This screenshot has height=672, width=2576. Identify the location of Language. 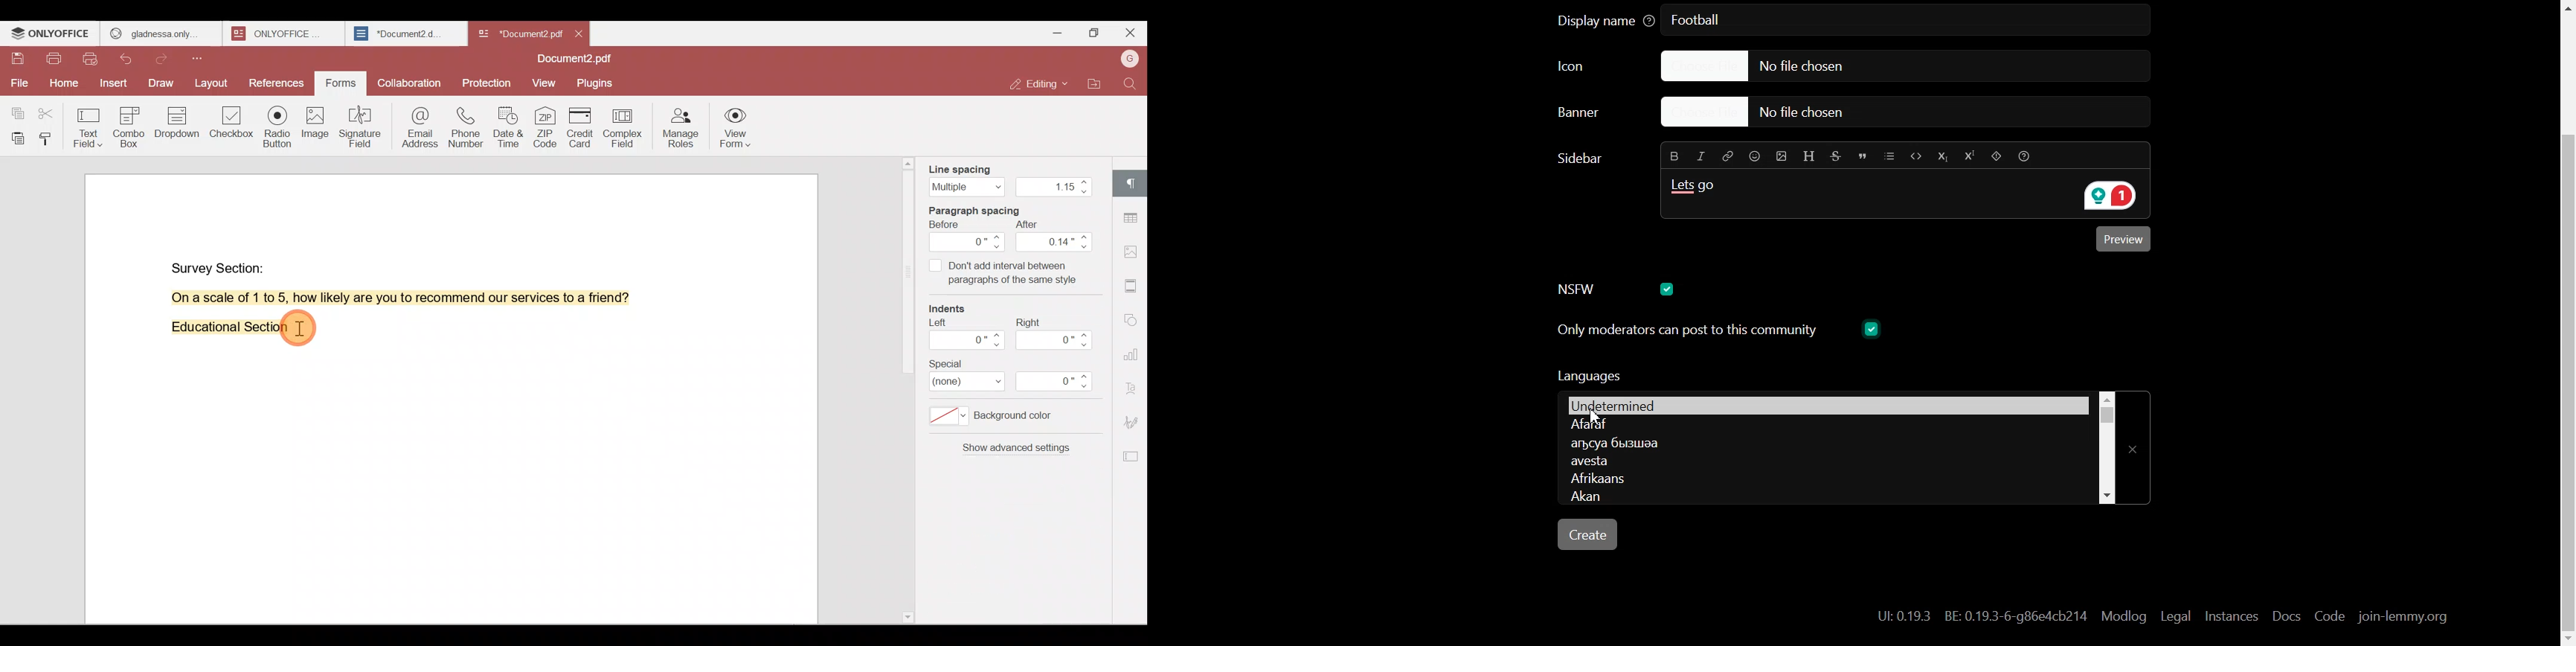
(1825, 423).